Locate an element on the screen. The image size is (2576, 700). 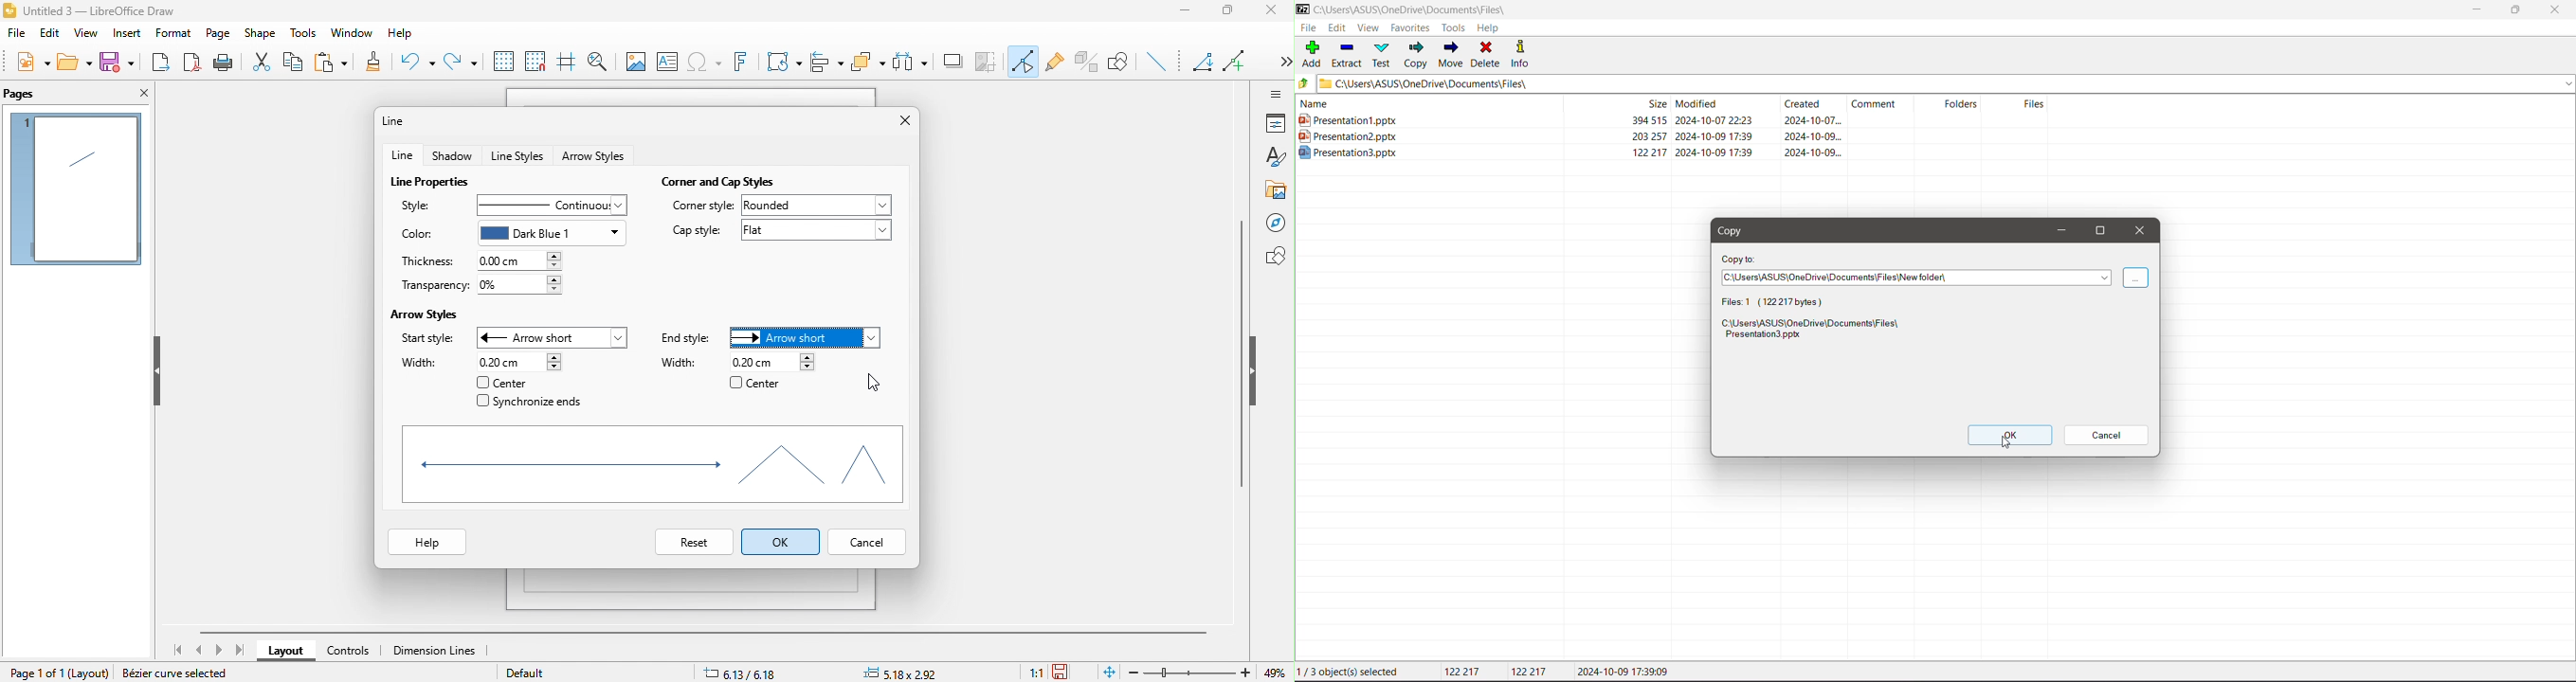
reset is located at coordinates (690, 543).